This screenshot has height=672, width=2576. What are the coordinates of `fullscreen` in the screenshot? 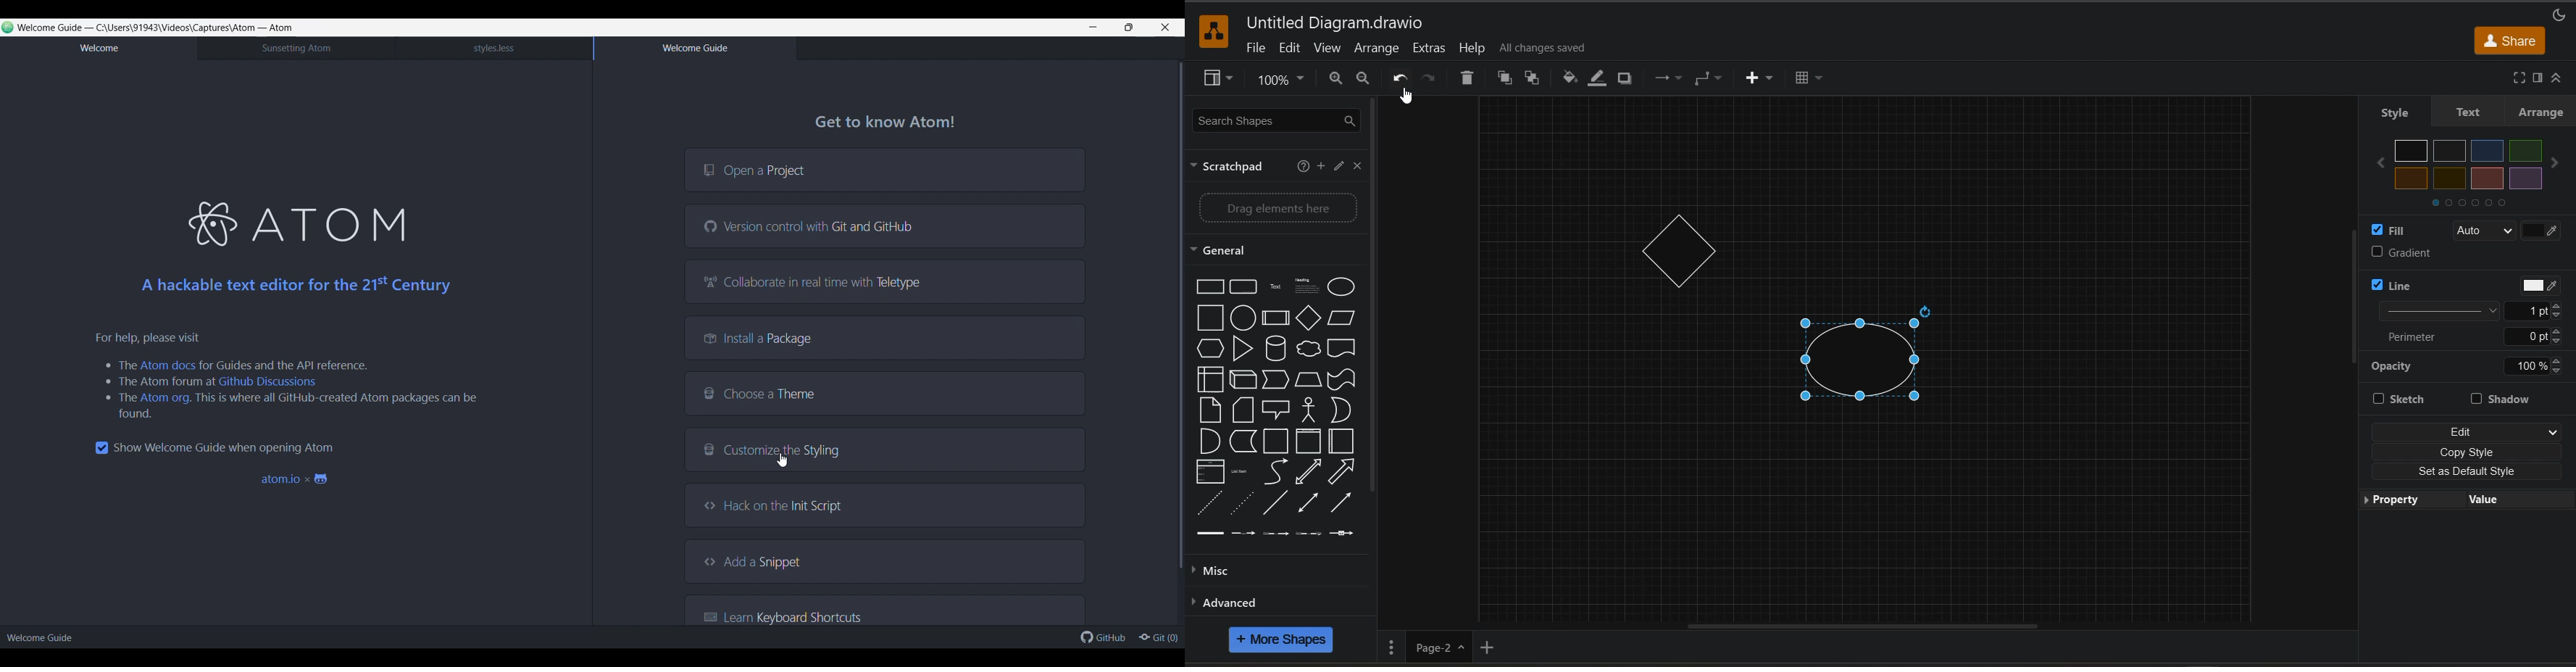 It's located at (2517, 76).